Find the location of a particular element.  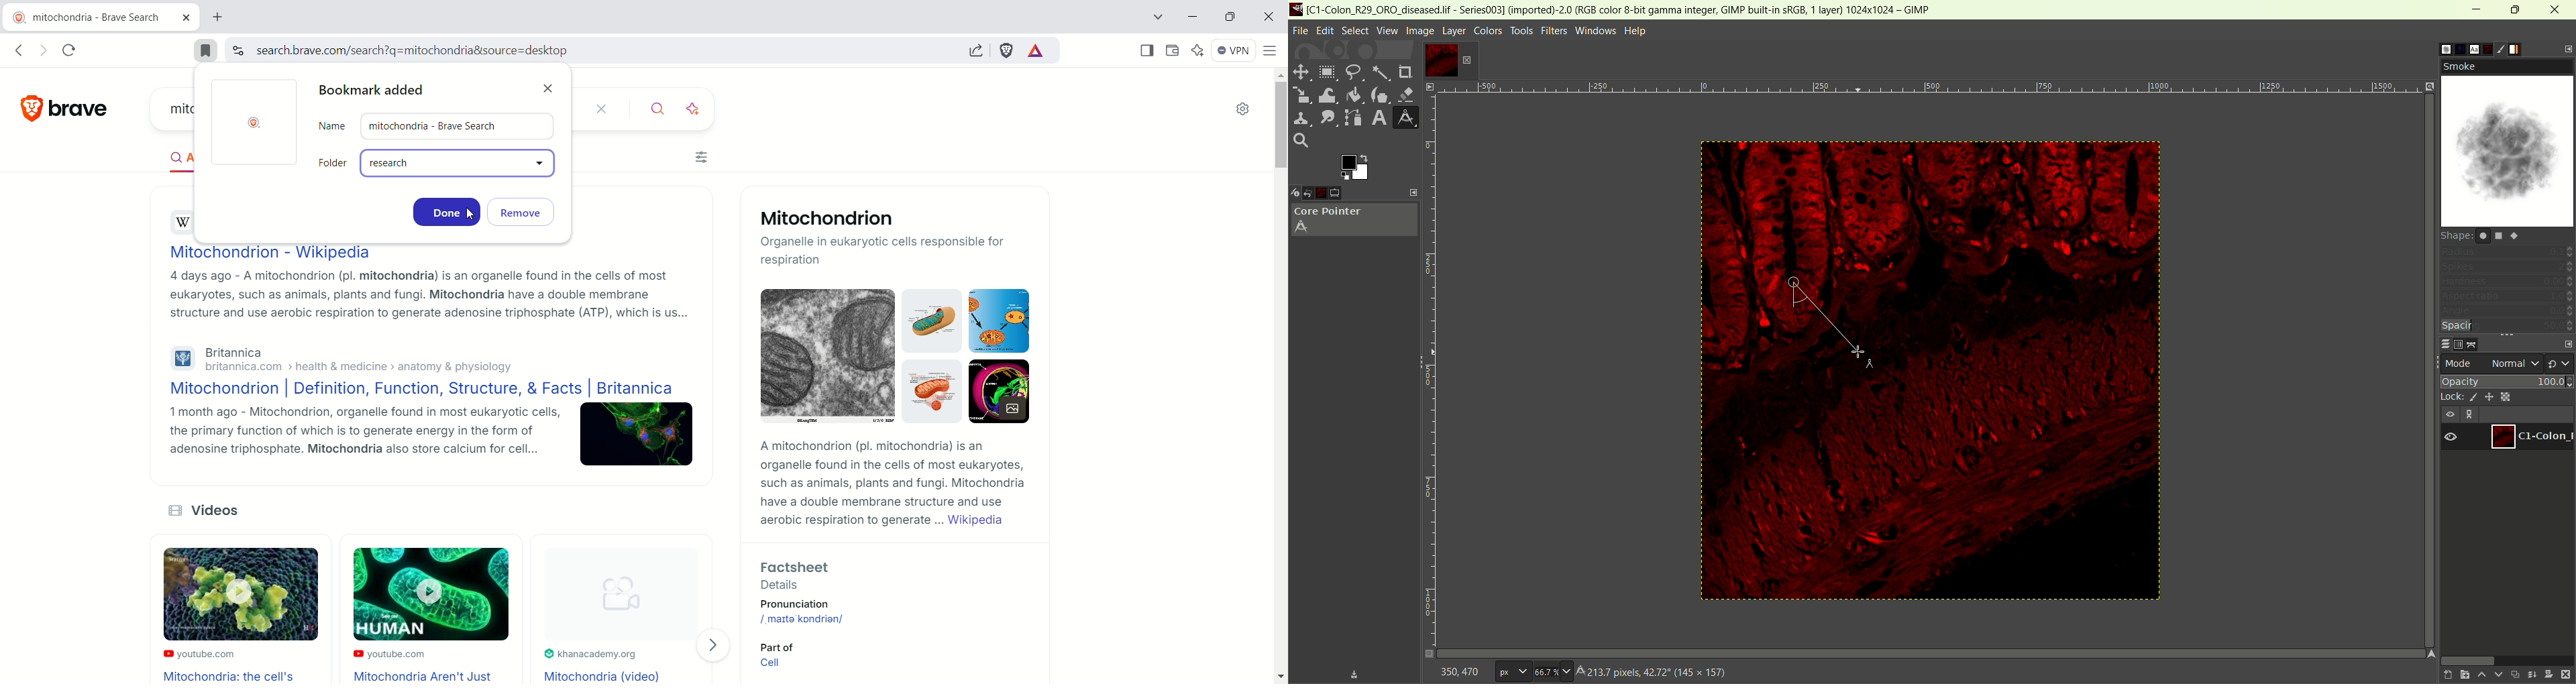

close tab is located at coordinates (186, 19).